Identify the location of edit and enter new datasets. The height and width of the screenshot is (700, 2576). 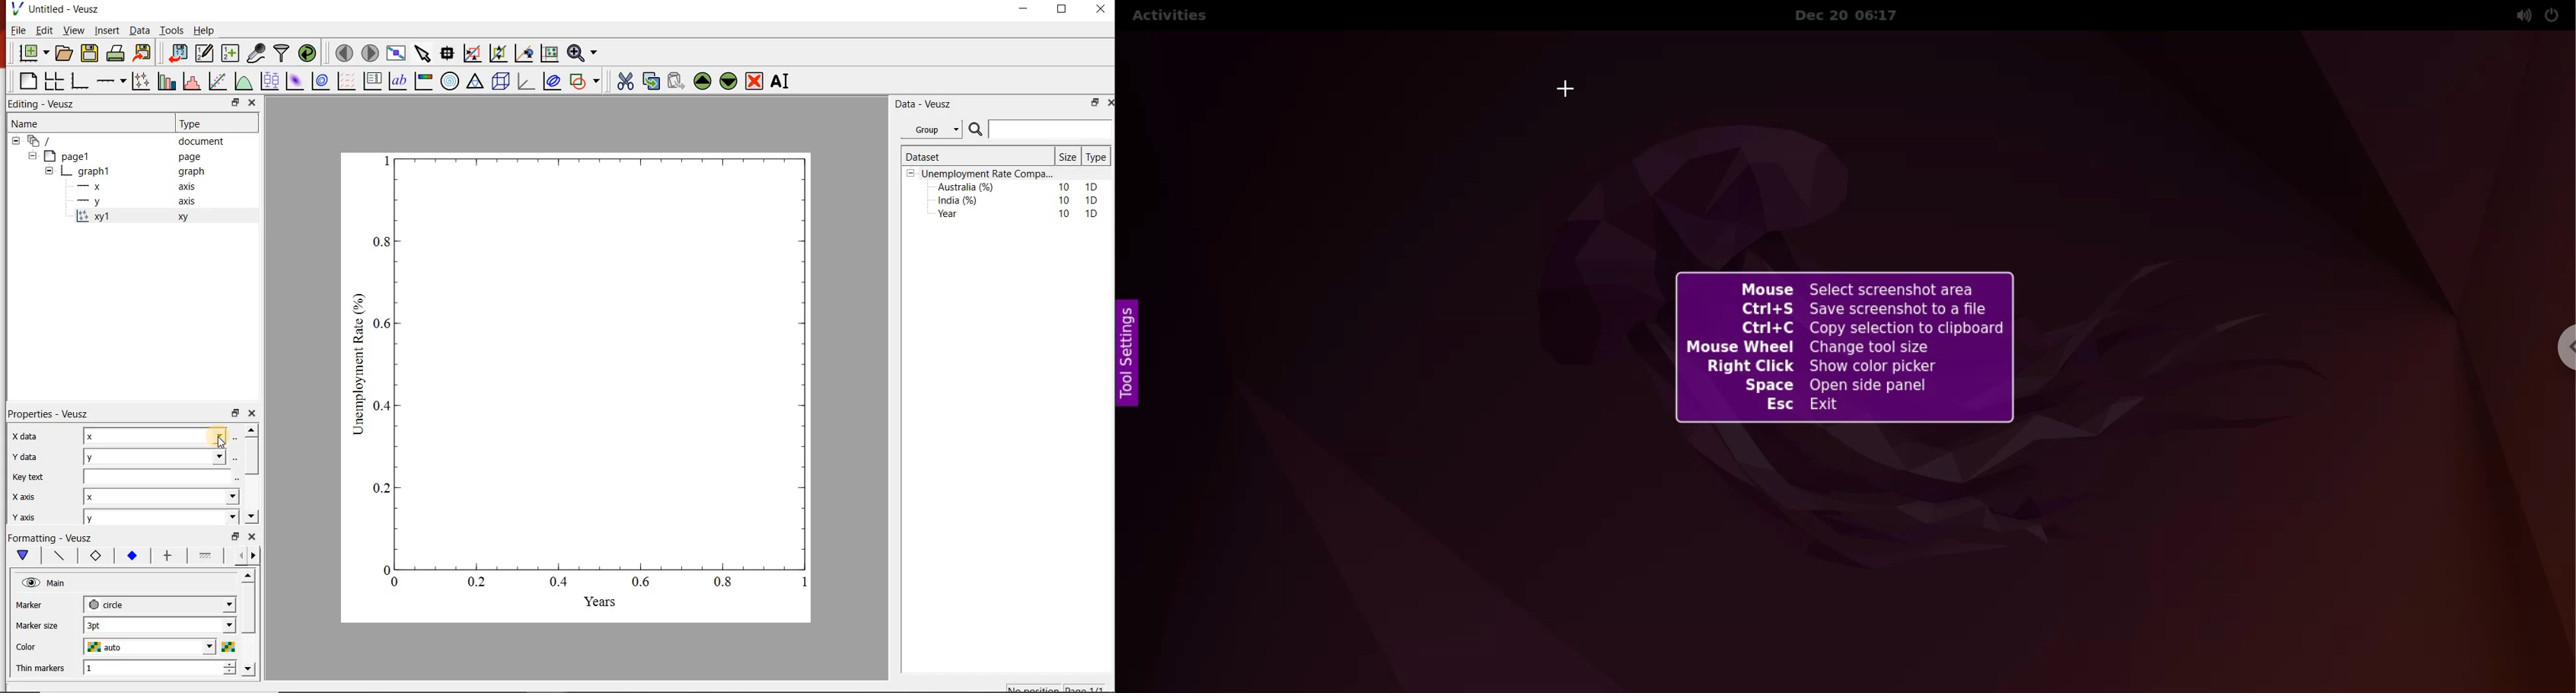
(206, 52).